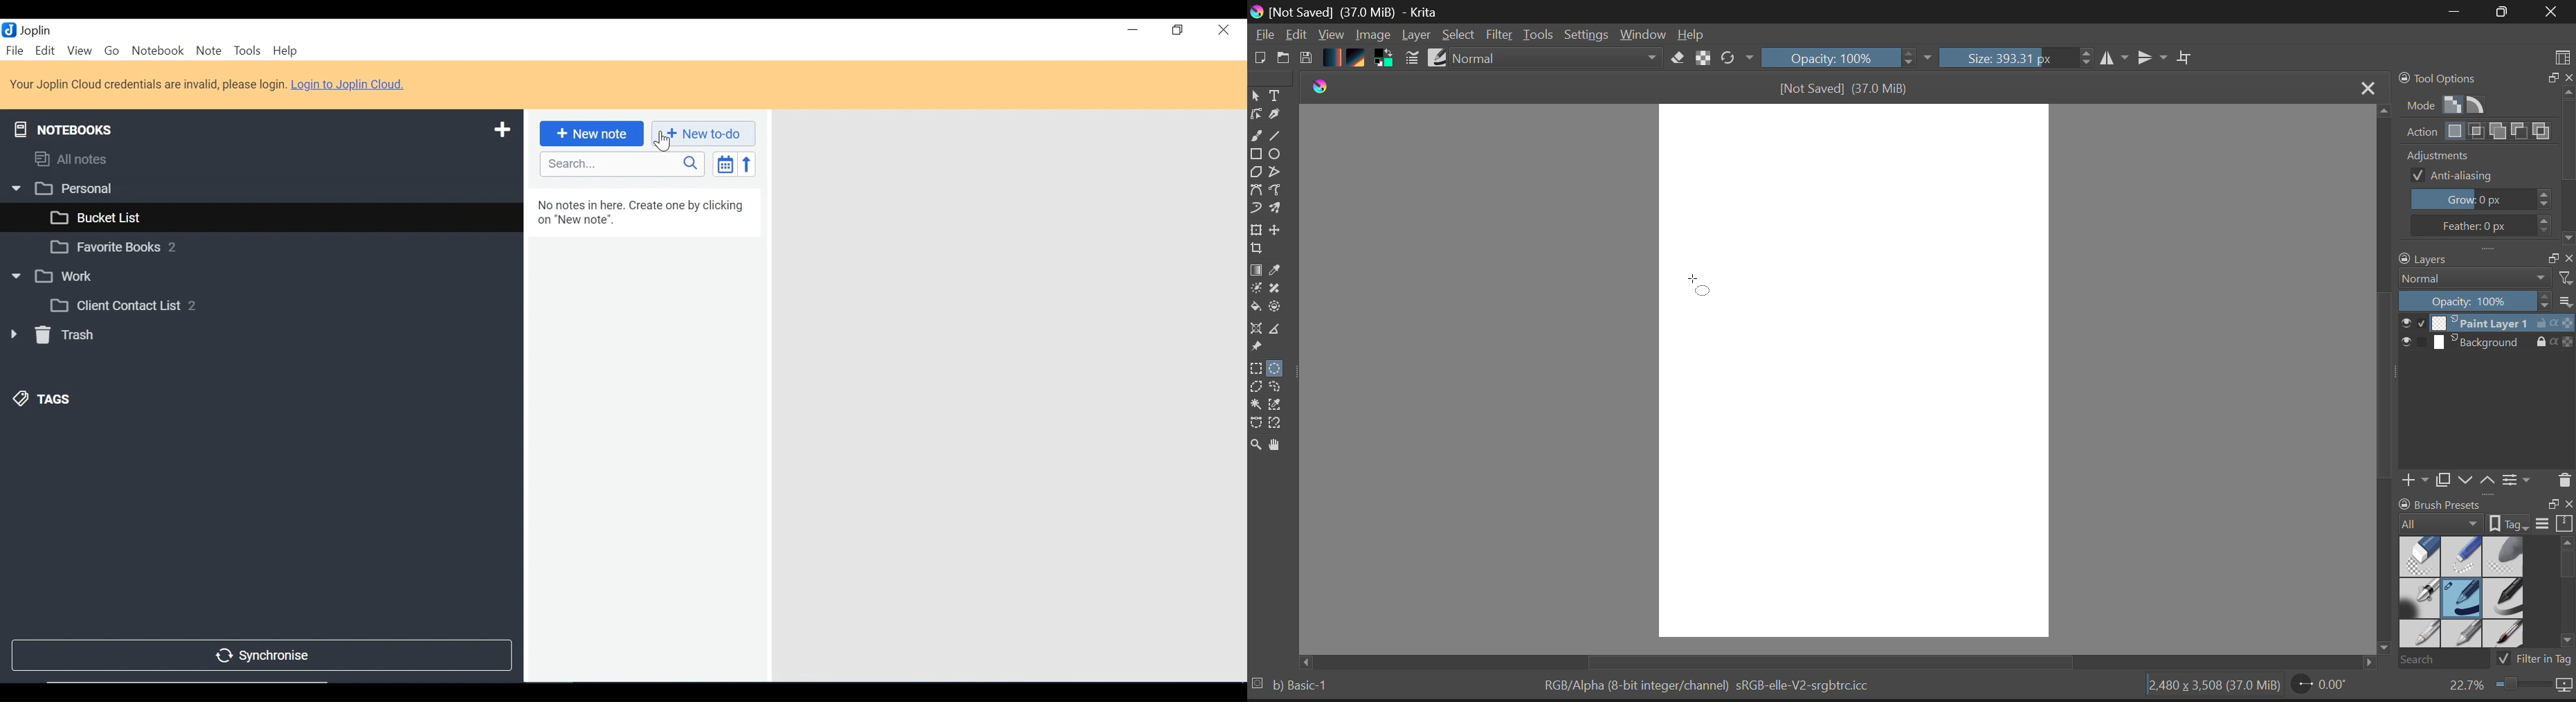  What do you see at coordinates (1278, 174) in the screenshot?
I see `Polyline` at bounding box center [1278, 174].